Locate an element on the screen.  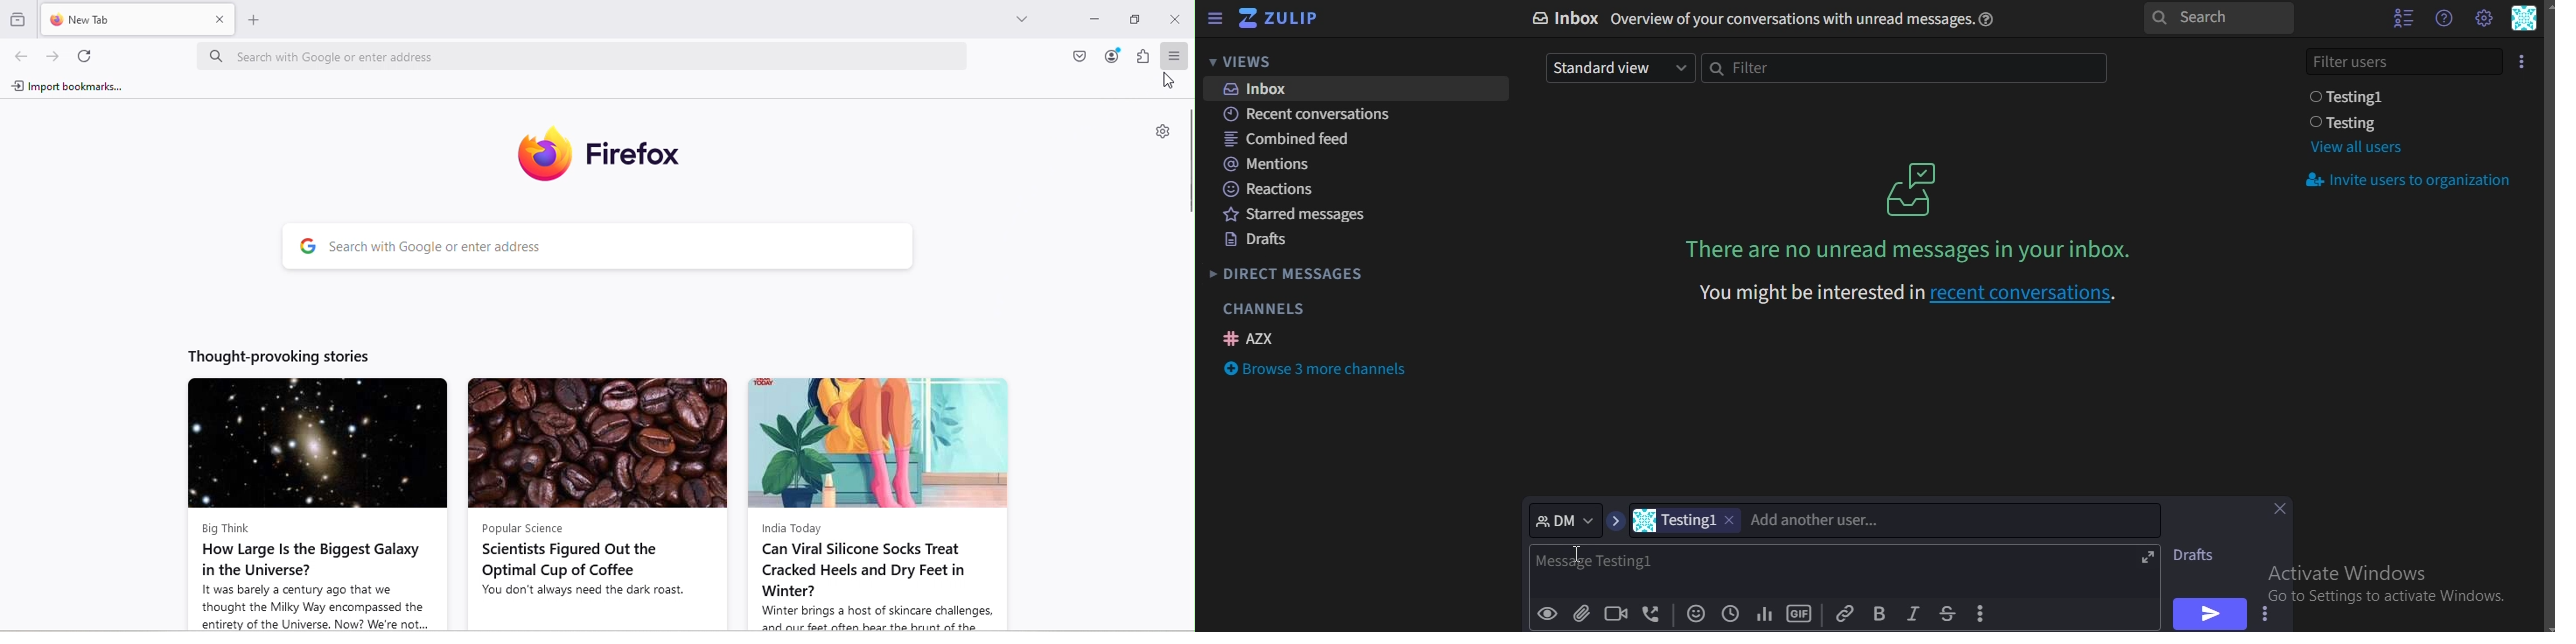
browse 3 more channels is located at coordinates (1319, 371).